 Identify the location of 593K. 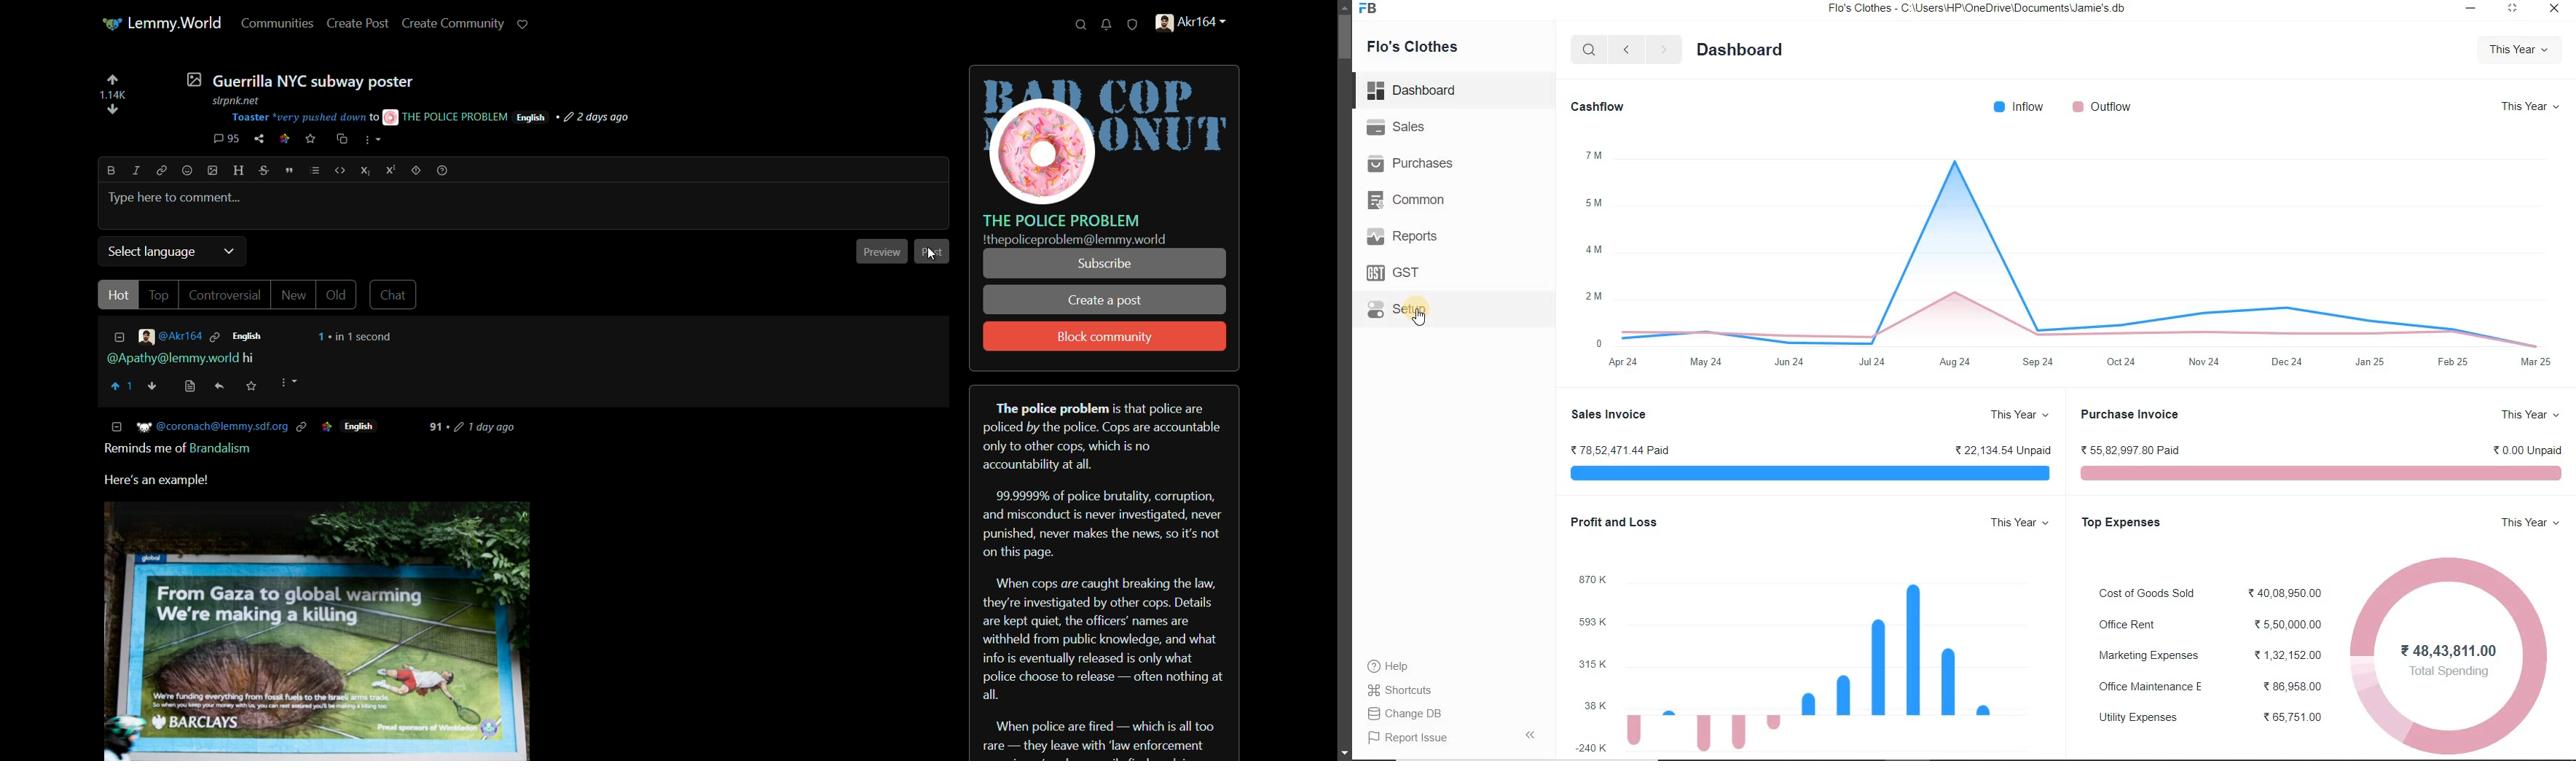
(1593, 623).